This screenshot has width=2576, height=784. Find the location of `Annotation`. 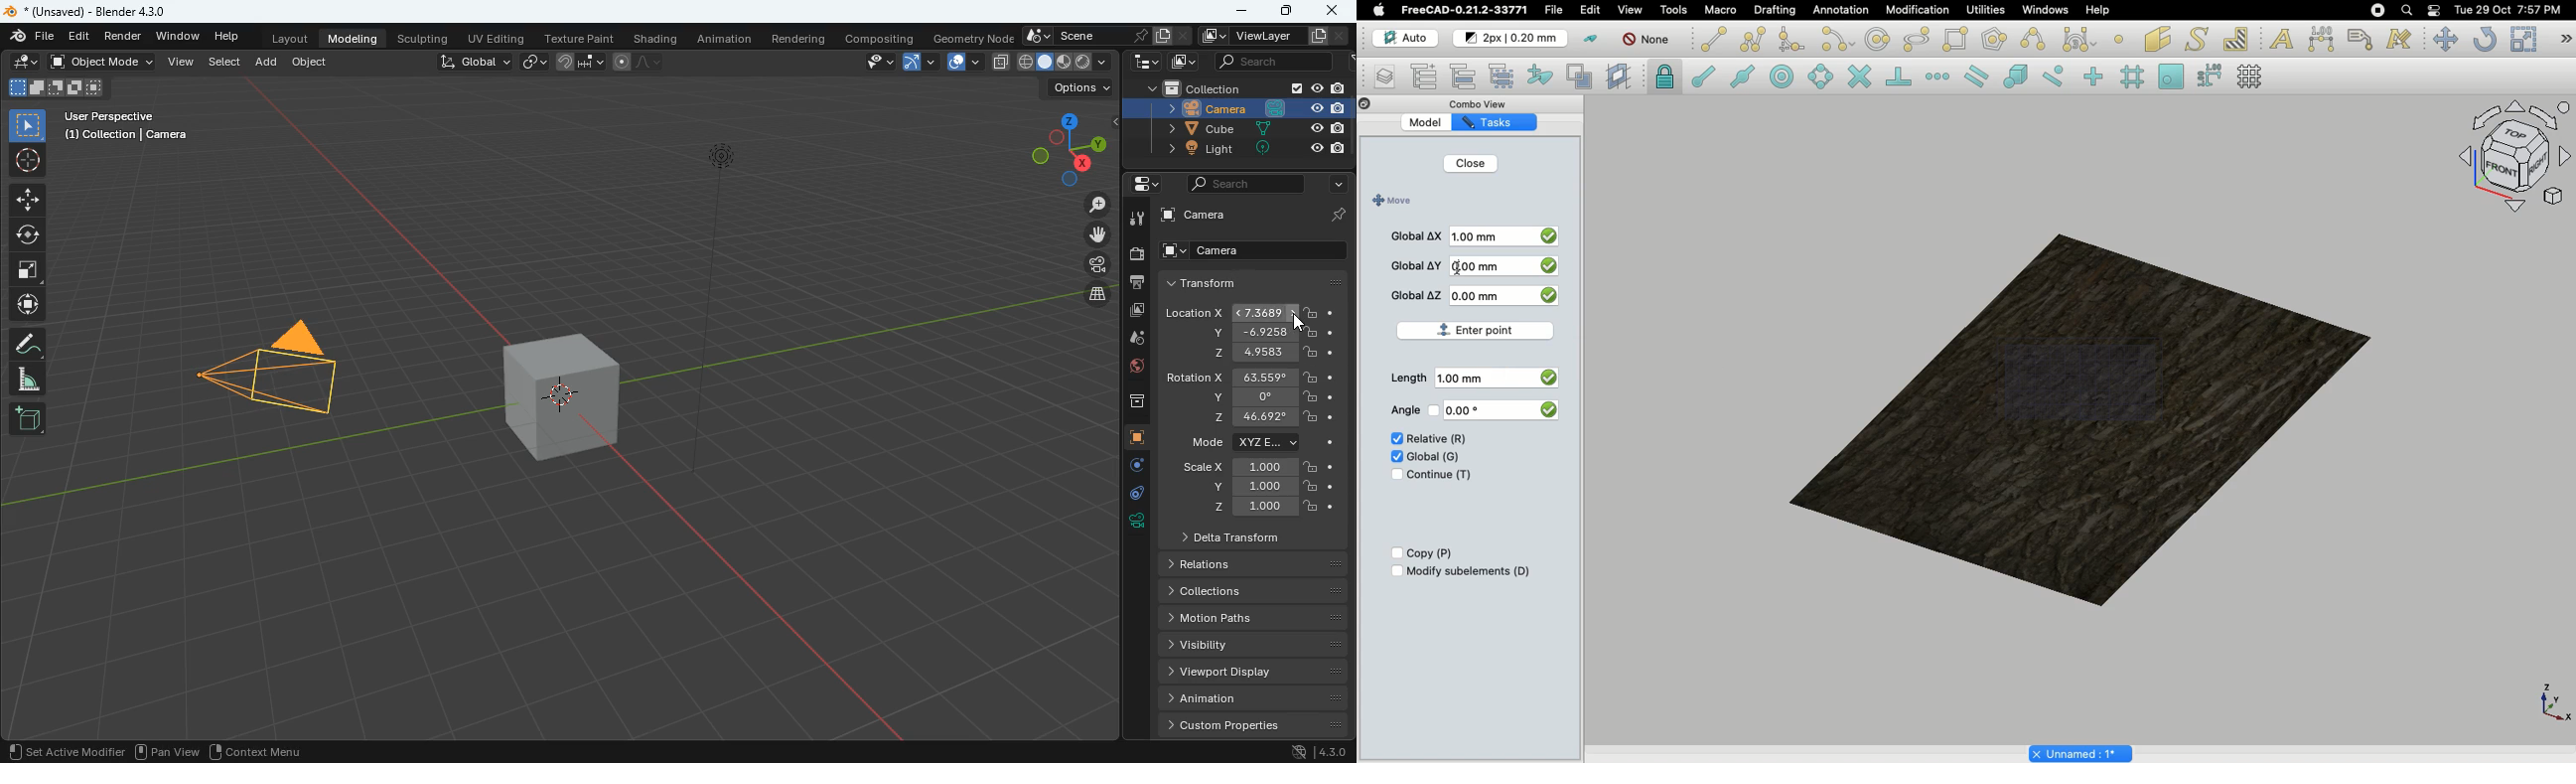

Annotation is located at coordinates (1841, 9).